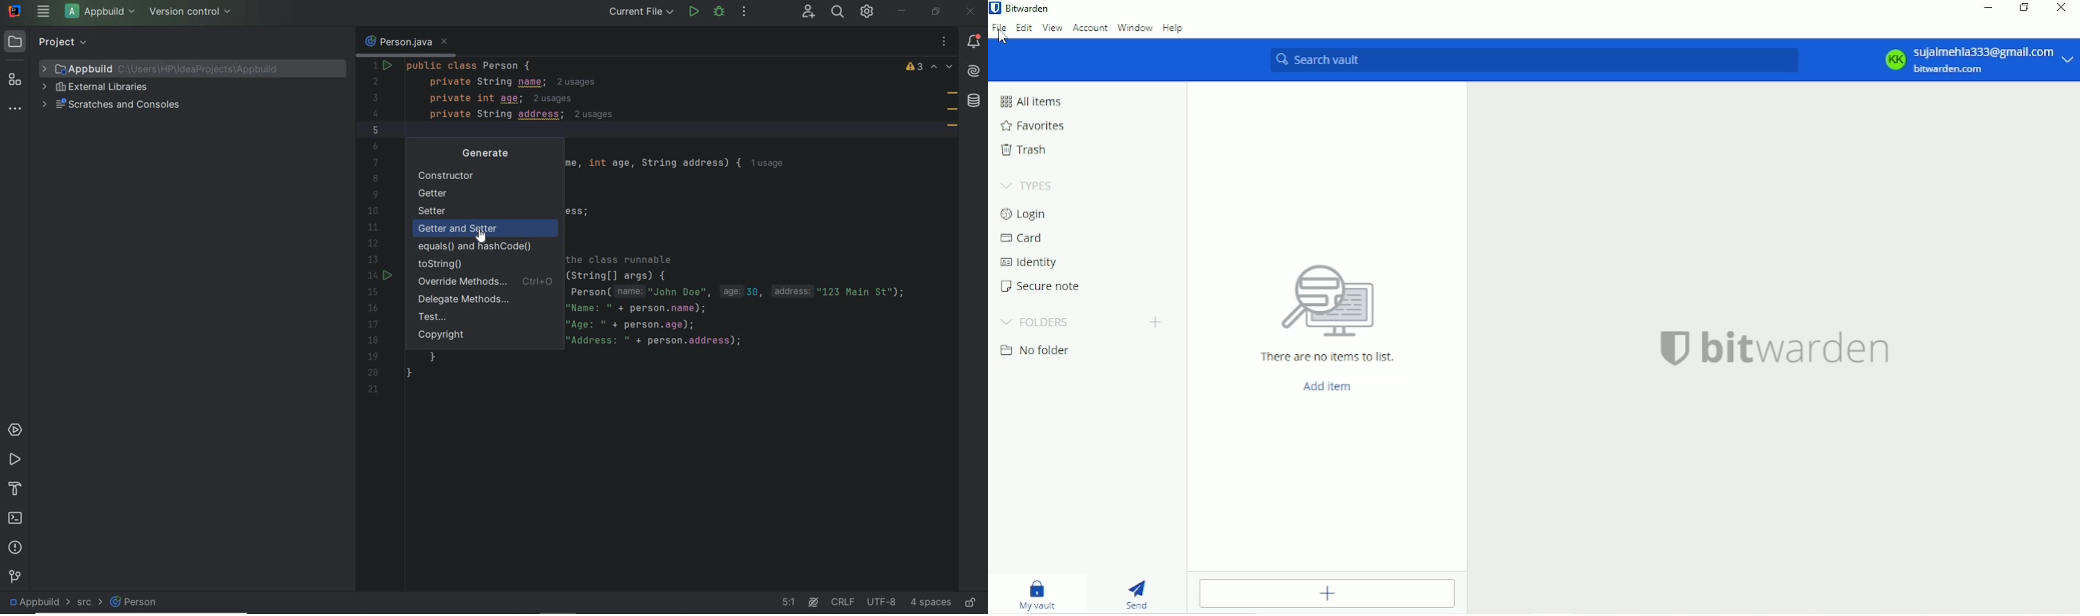 Image resolution: width=2100 pixels, height=616 pixels. What do you see at coordinates (1776, 350) in the screenshot?
I see `bitwarden` at bounding box center [1776, 350].